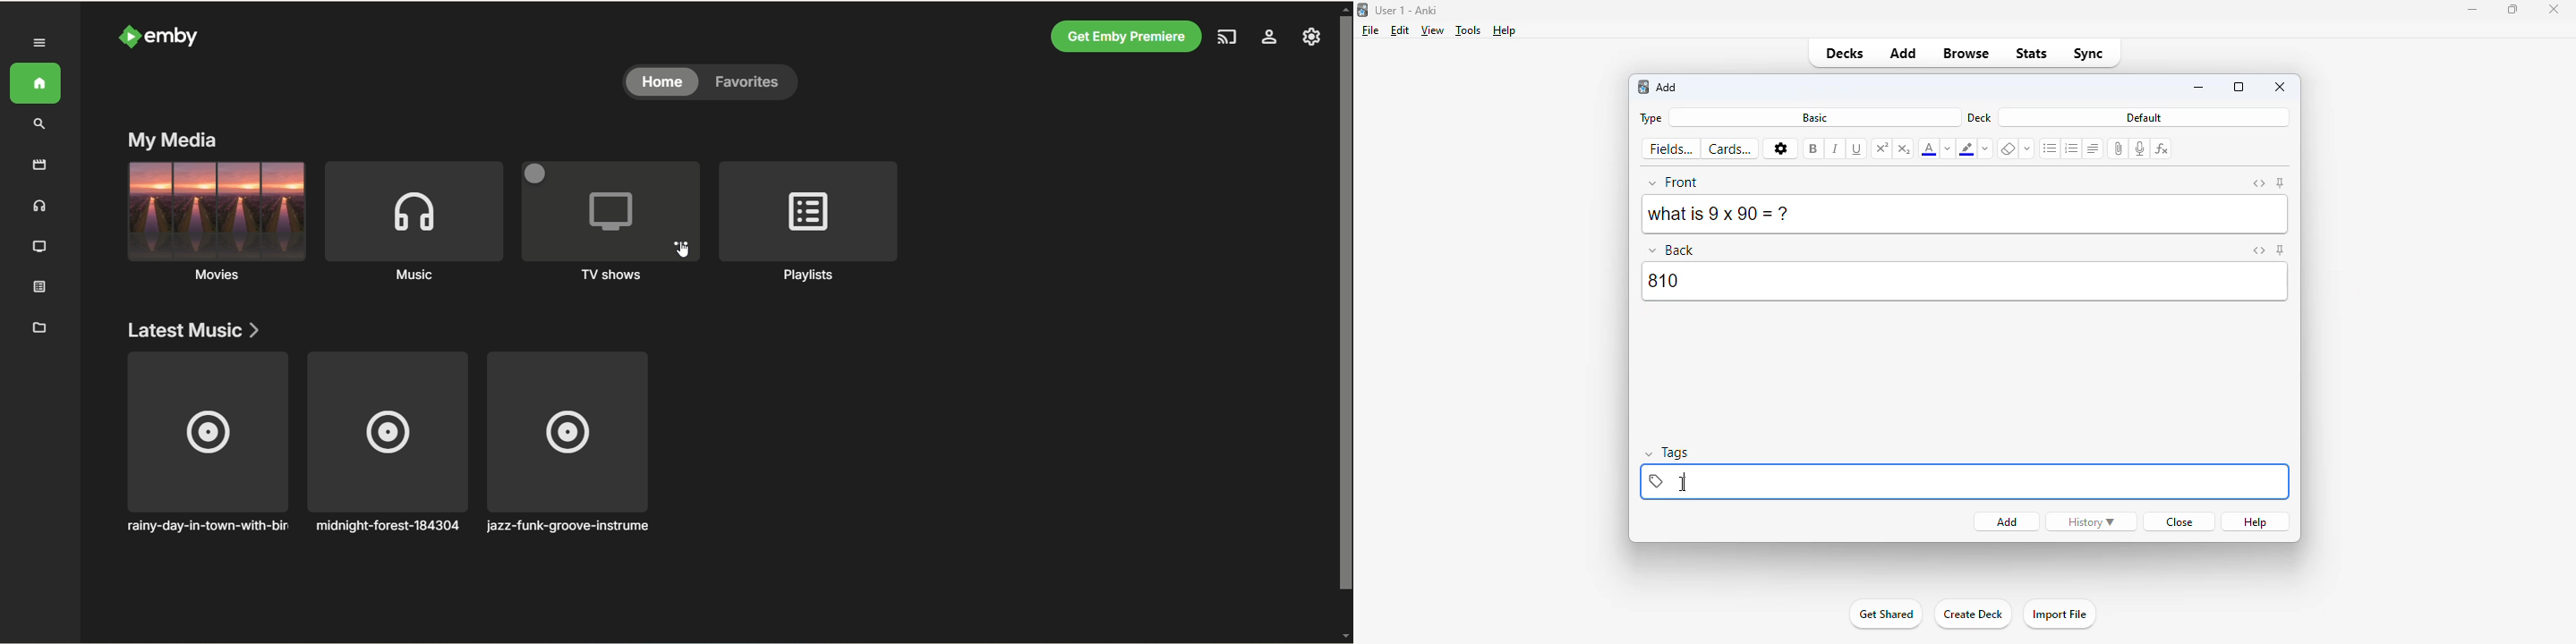 The height and width of the screenshot is (644, 2576). I want to click on logo, so click(1361, 10).